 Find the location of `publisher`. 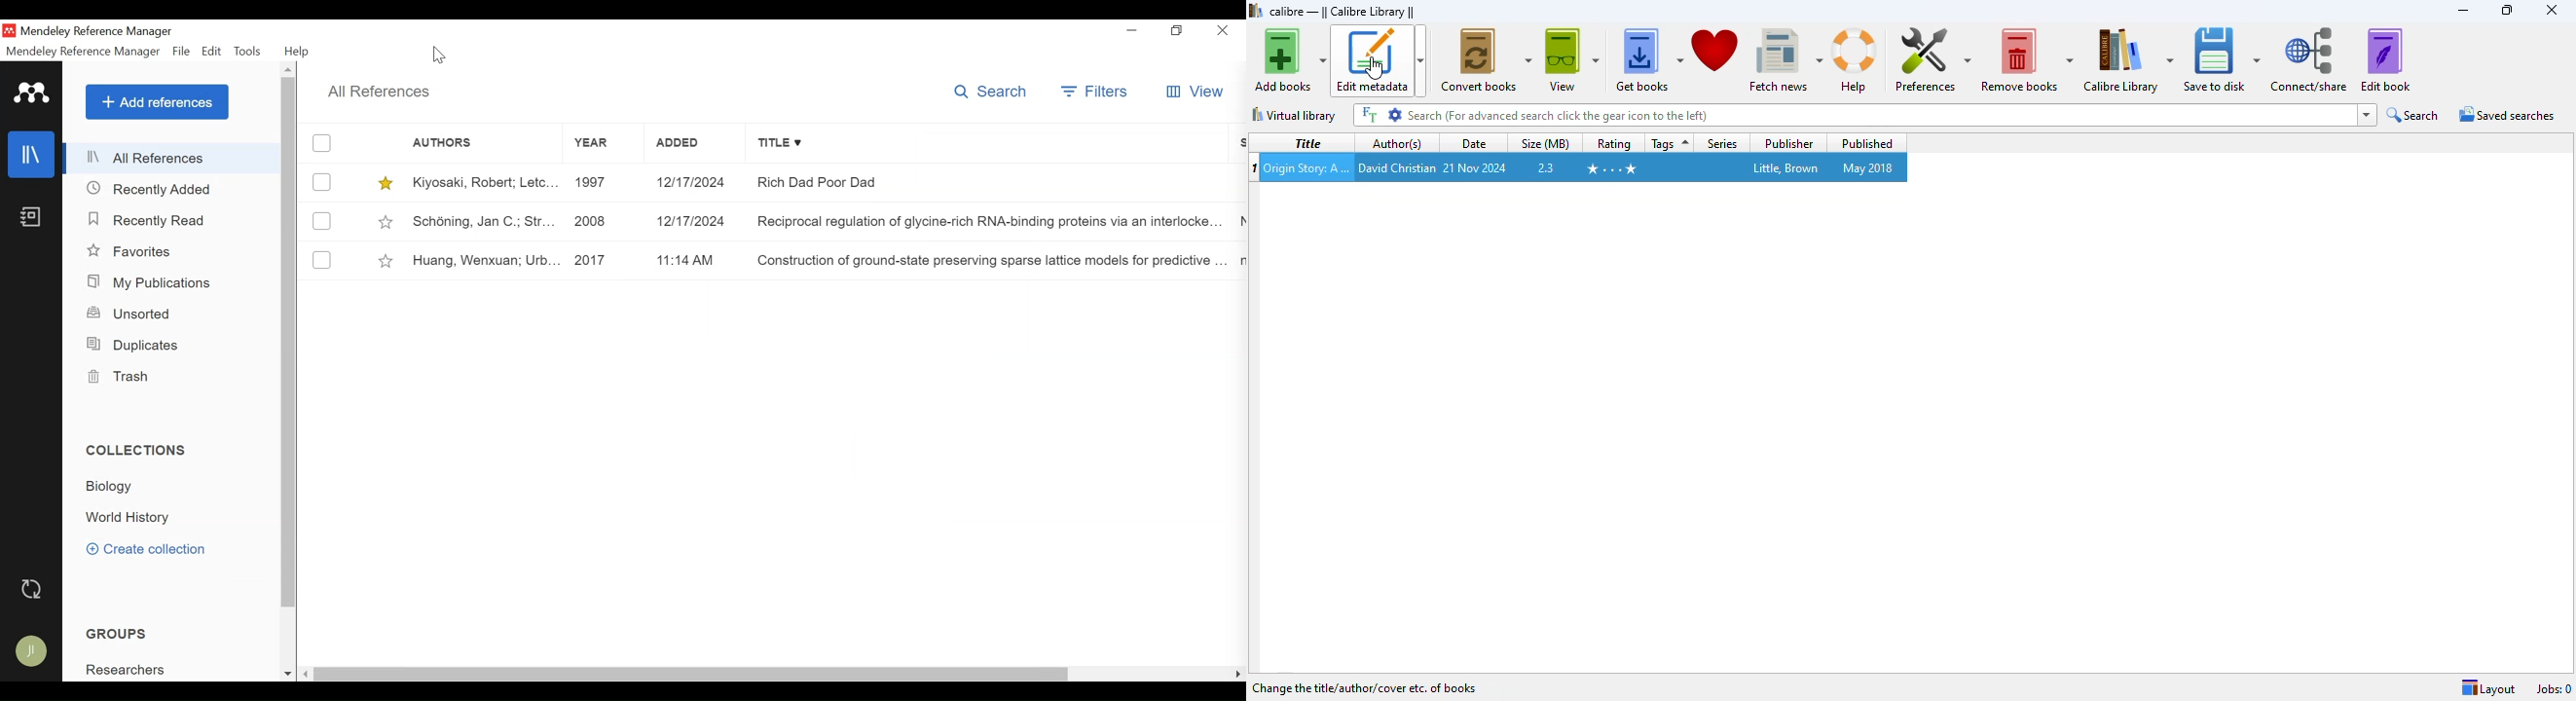

publisher is located at coordinates (1787, 142).